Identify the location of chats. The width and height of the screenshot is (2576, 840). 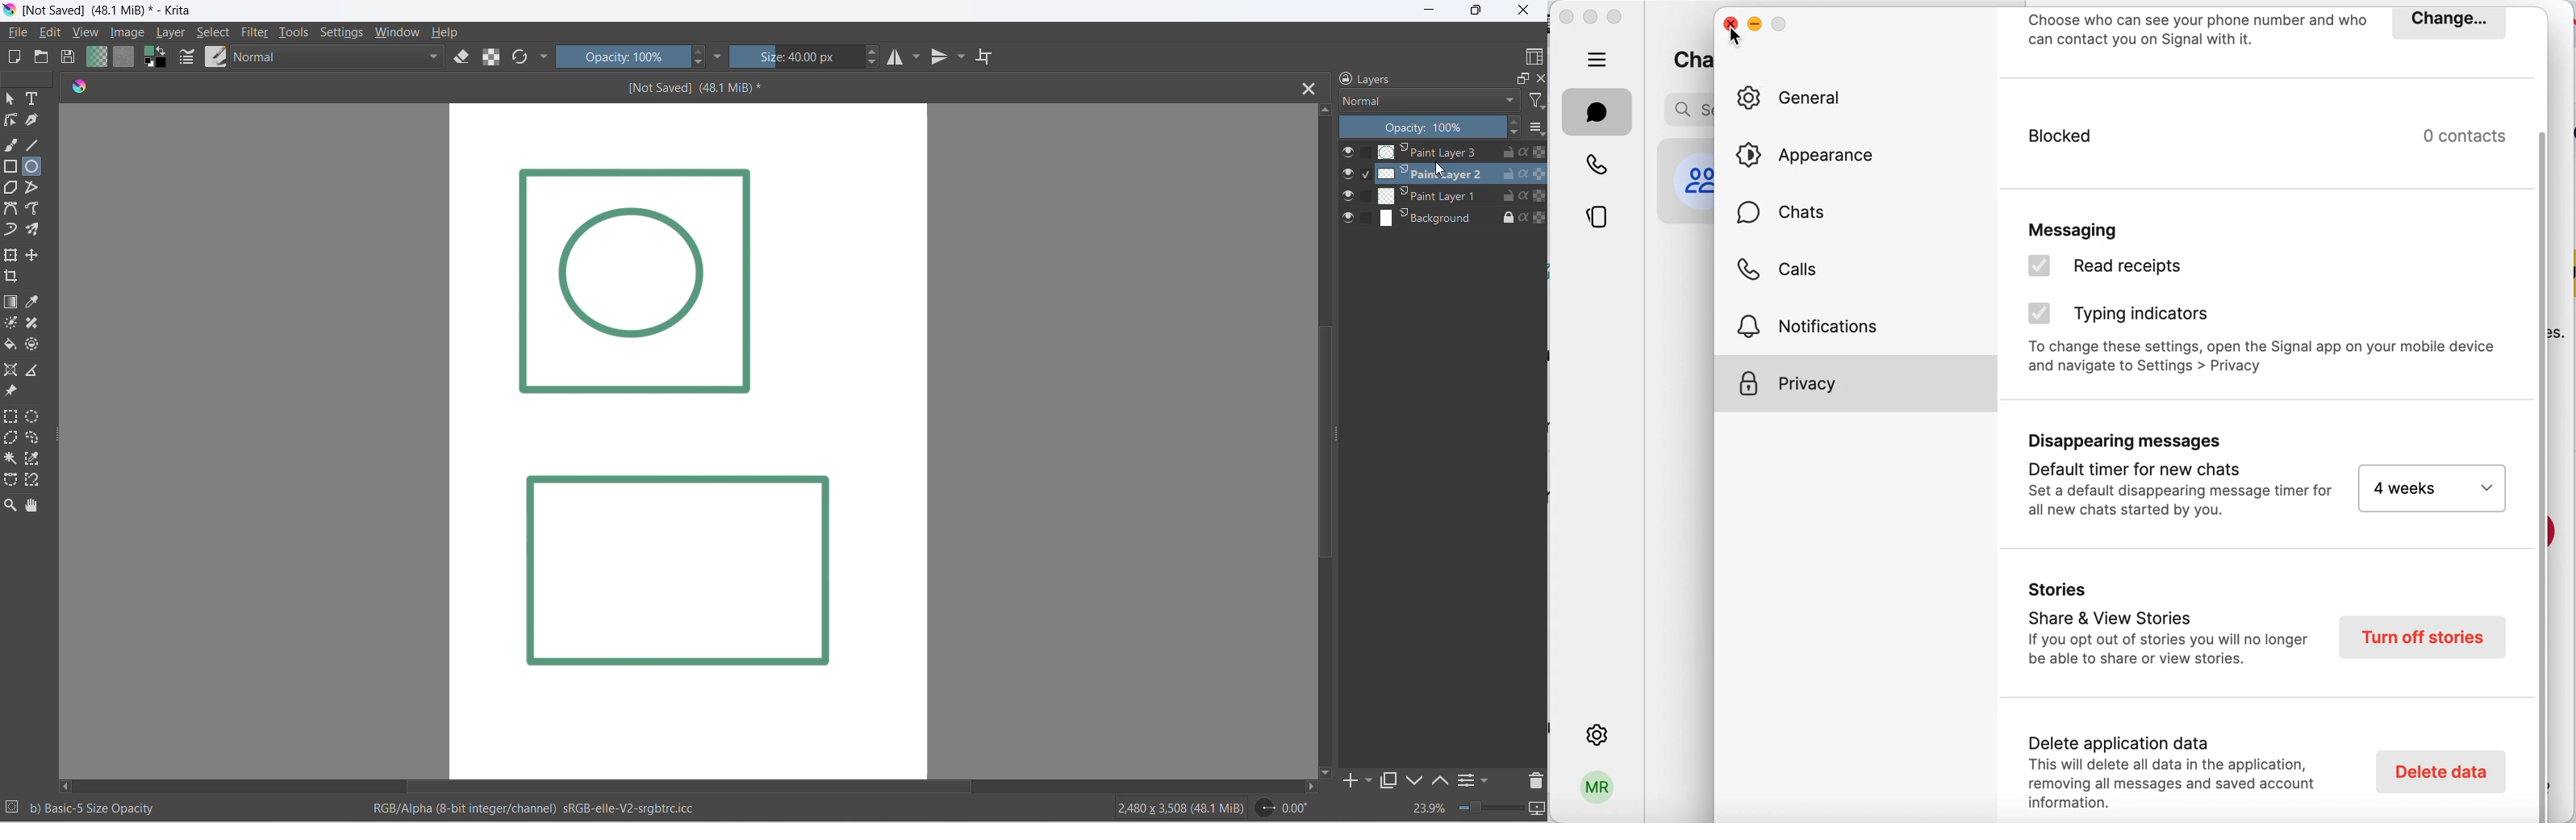
(1787, 218).